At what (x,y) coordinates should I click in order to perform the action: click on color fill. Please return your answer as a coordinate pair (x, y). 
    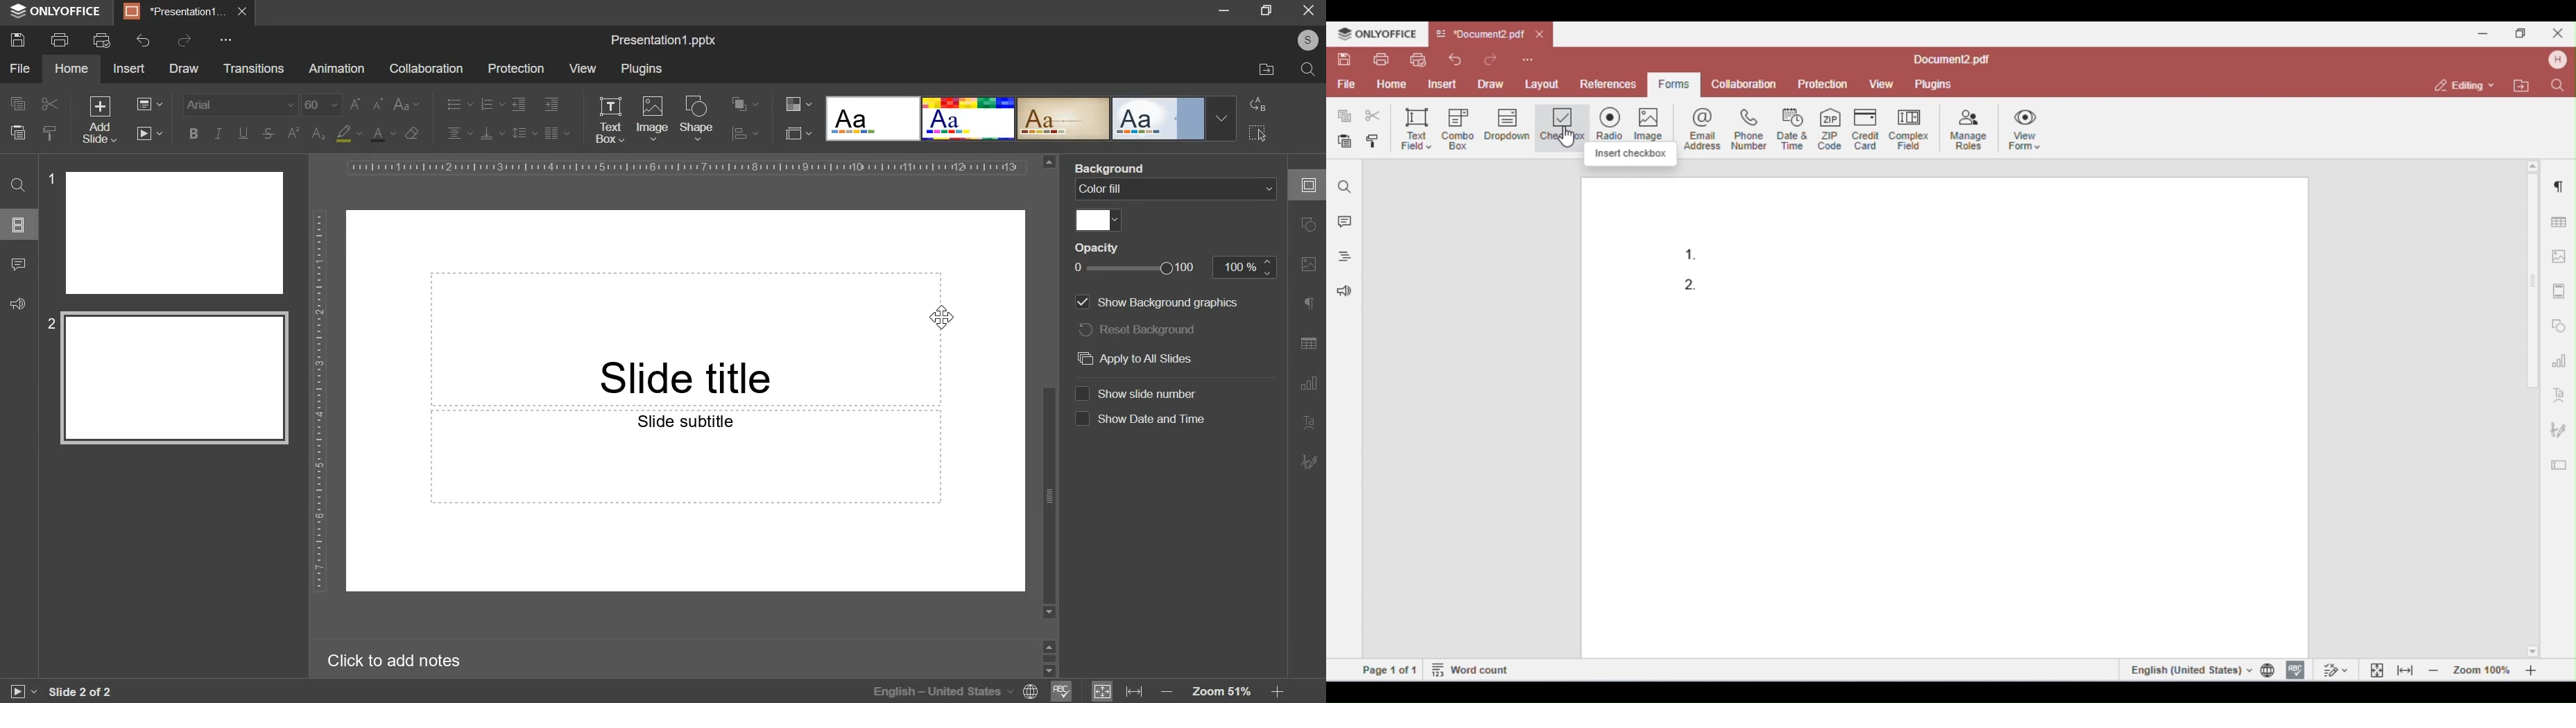
    Looking at the image, I should click on (1097, 218).